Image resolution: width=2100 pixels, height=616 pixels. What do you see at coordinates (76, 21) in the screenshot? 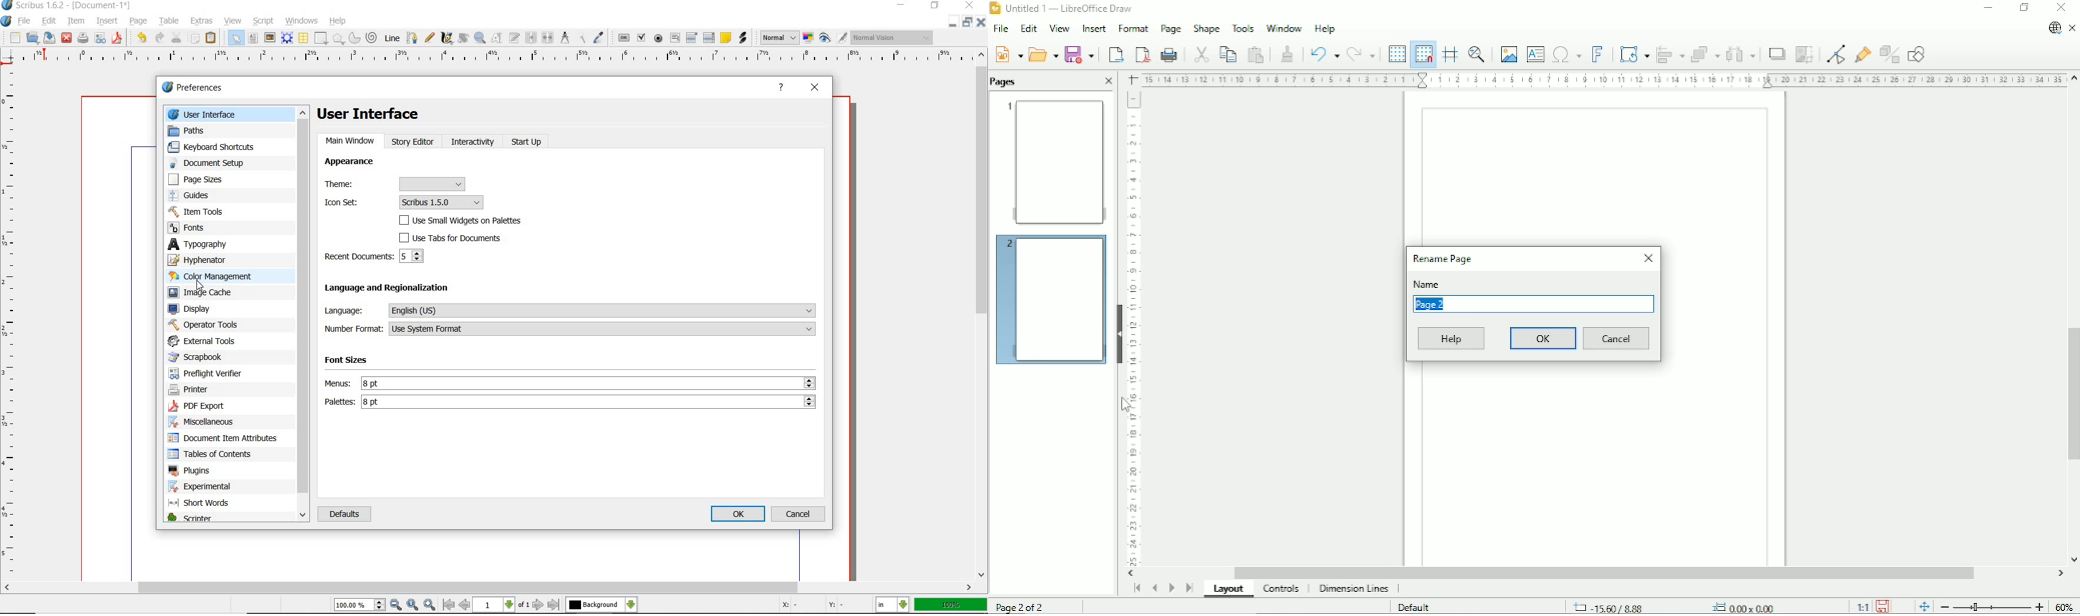
I see `item` at bounding box center [76, 21].